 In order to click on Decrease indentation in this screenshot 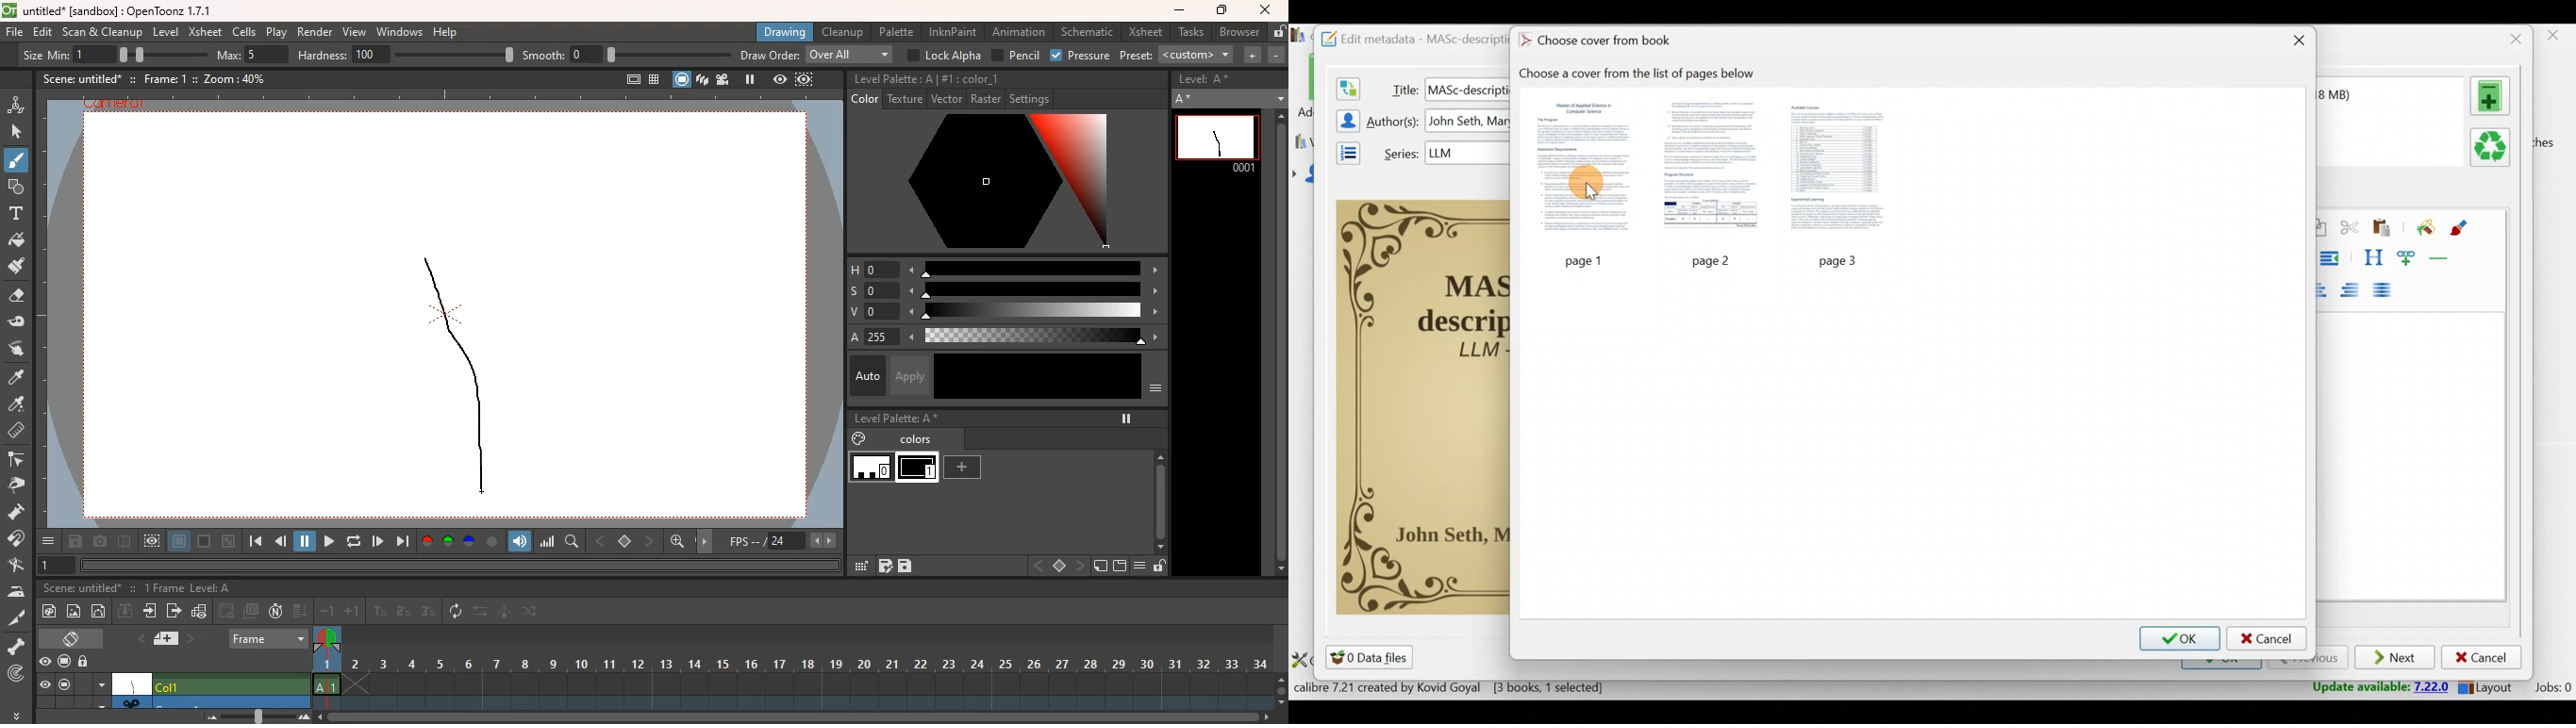, I will do `click(2332, 258)`.